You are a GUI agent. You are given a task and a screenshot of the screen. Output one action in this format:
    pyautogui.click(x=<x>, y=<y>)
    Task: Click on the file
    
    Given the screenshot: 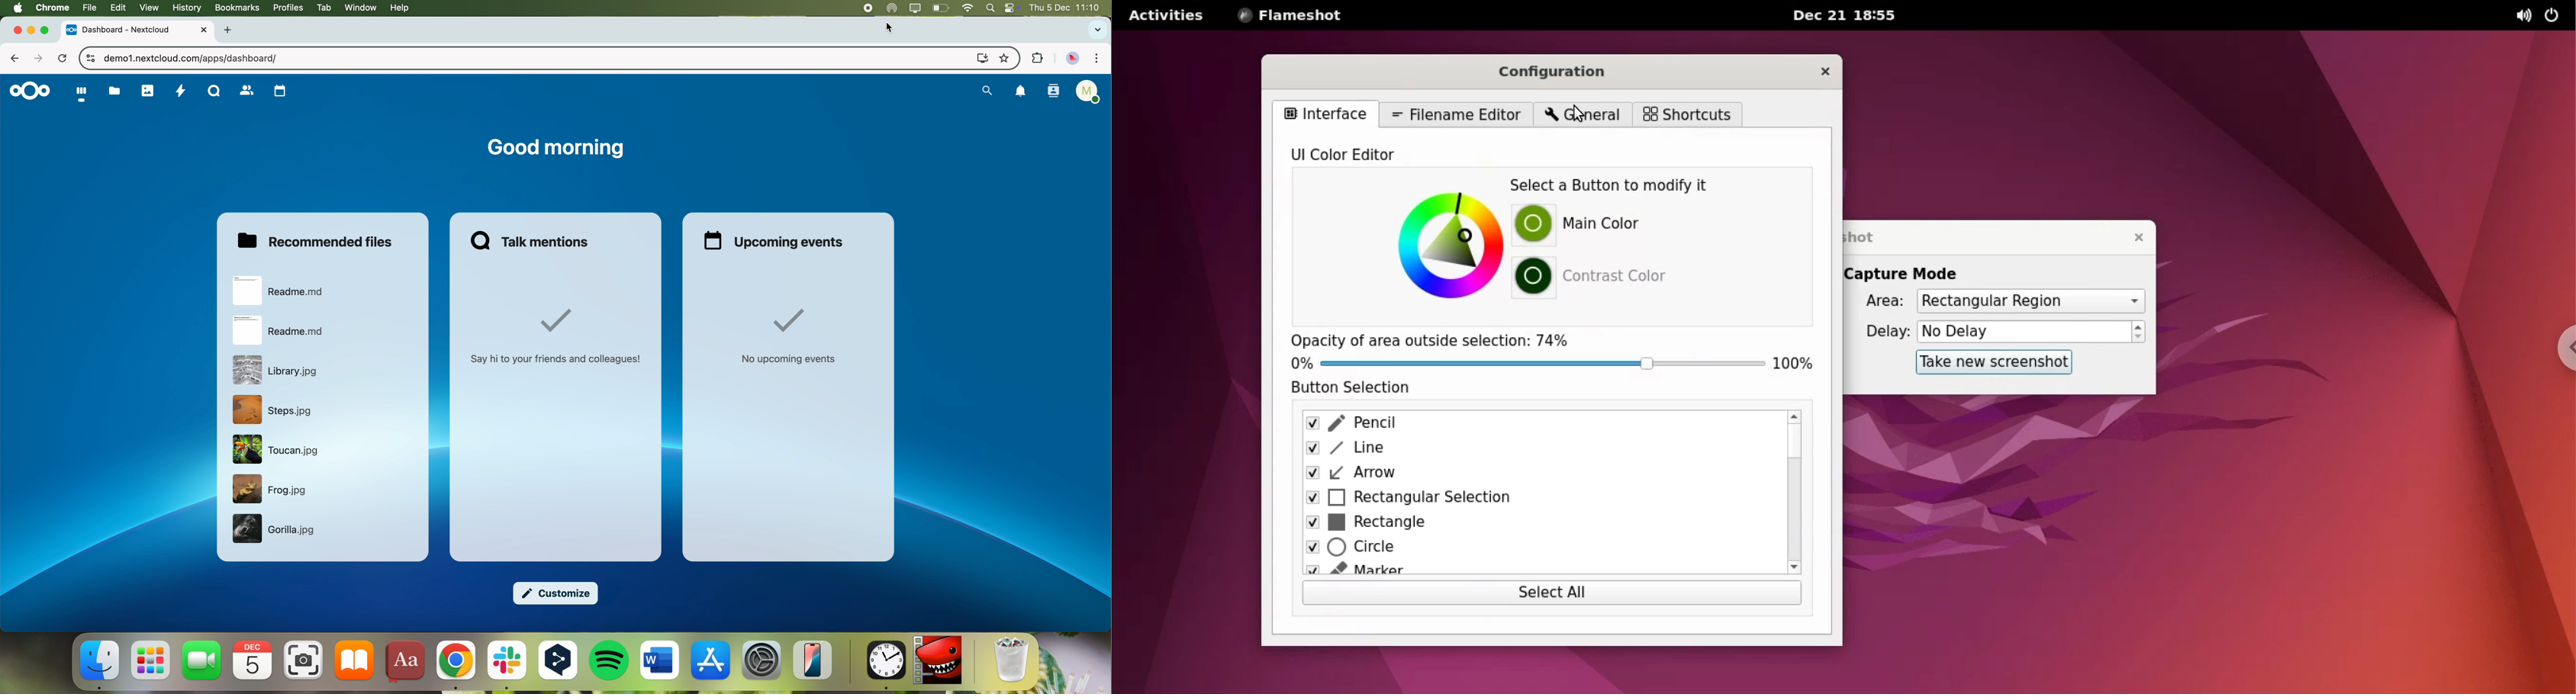 What is the action you would take?
    pyautogui.click(x=276, y=530)
    